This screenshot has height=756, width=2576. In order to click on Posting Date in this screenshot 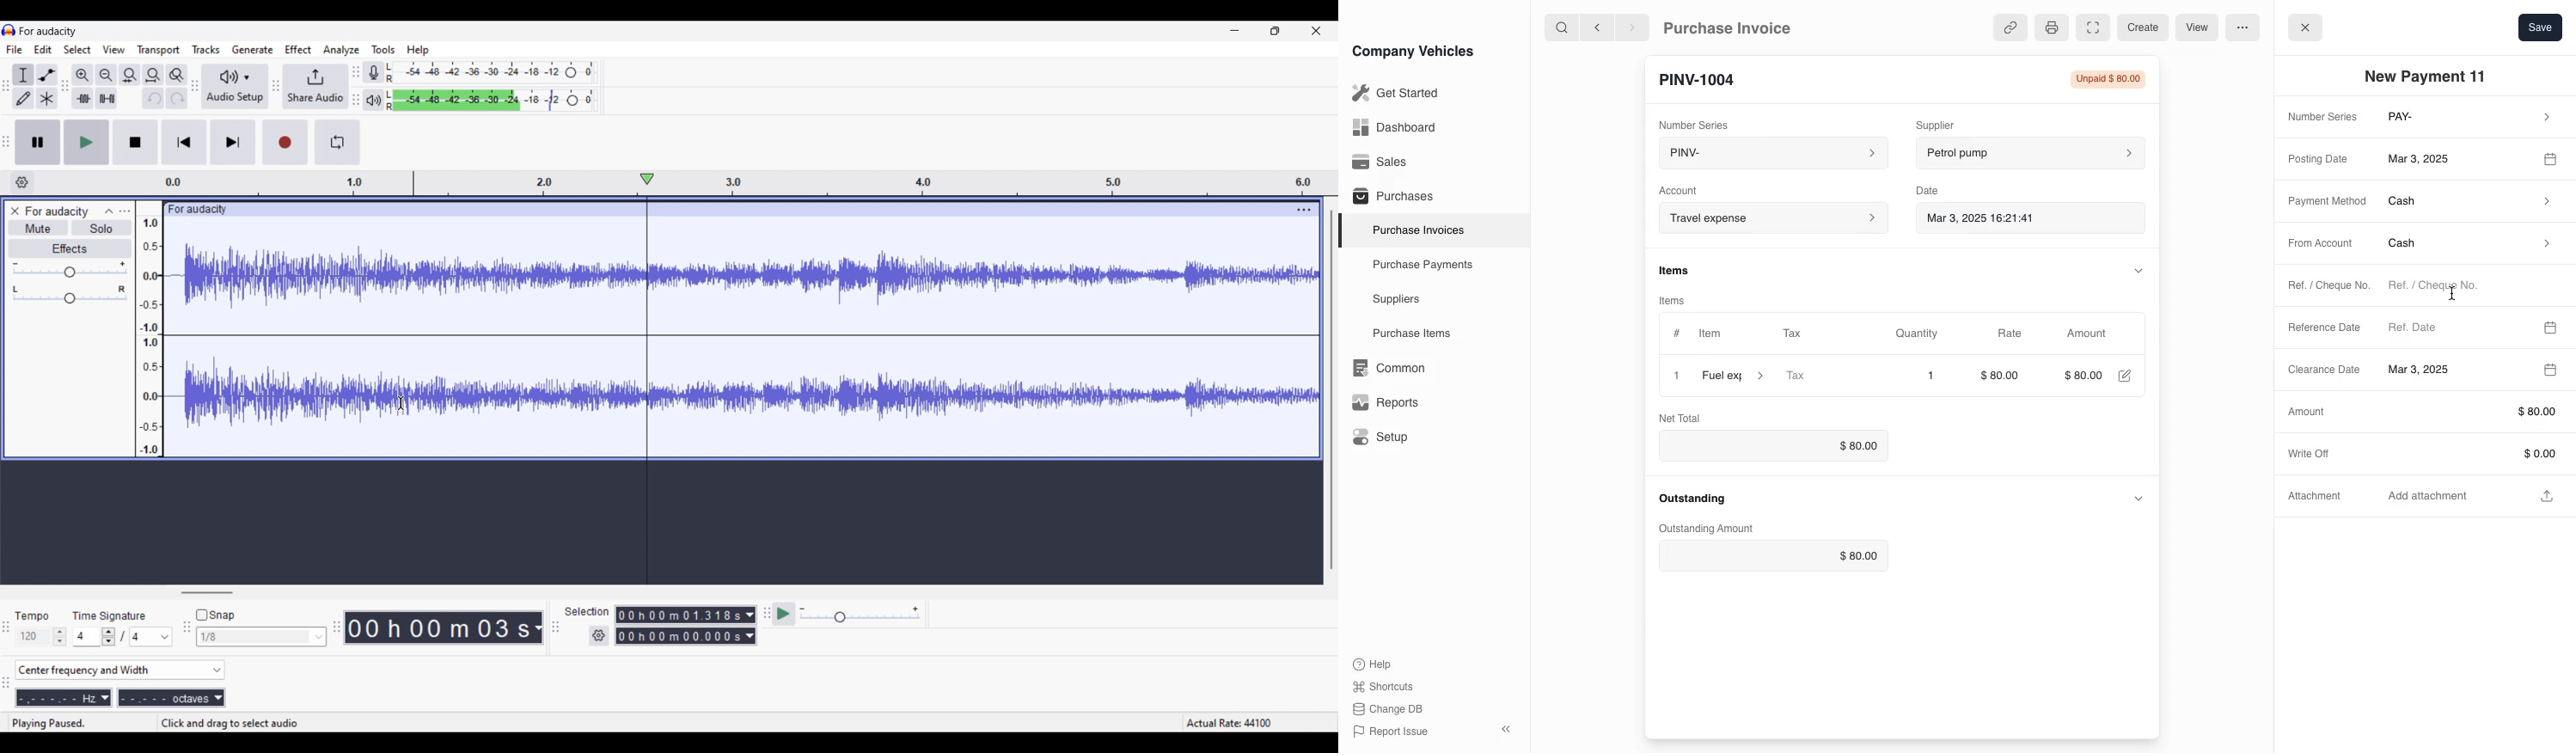, I will do `click(2321, 157)`.